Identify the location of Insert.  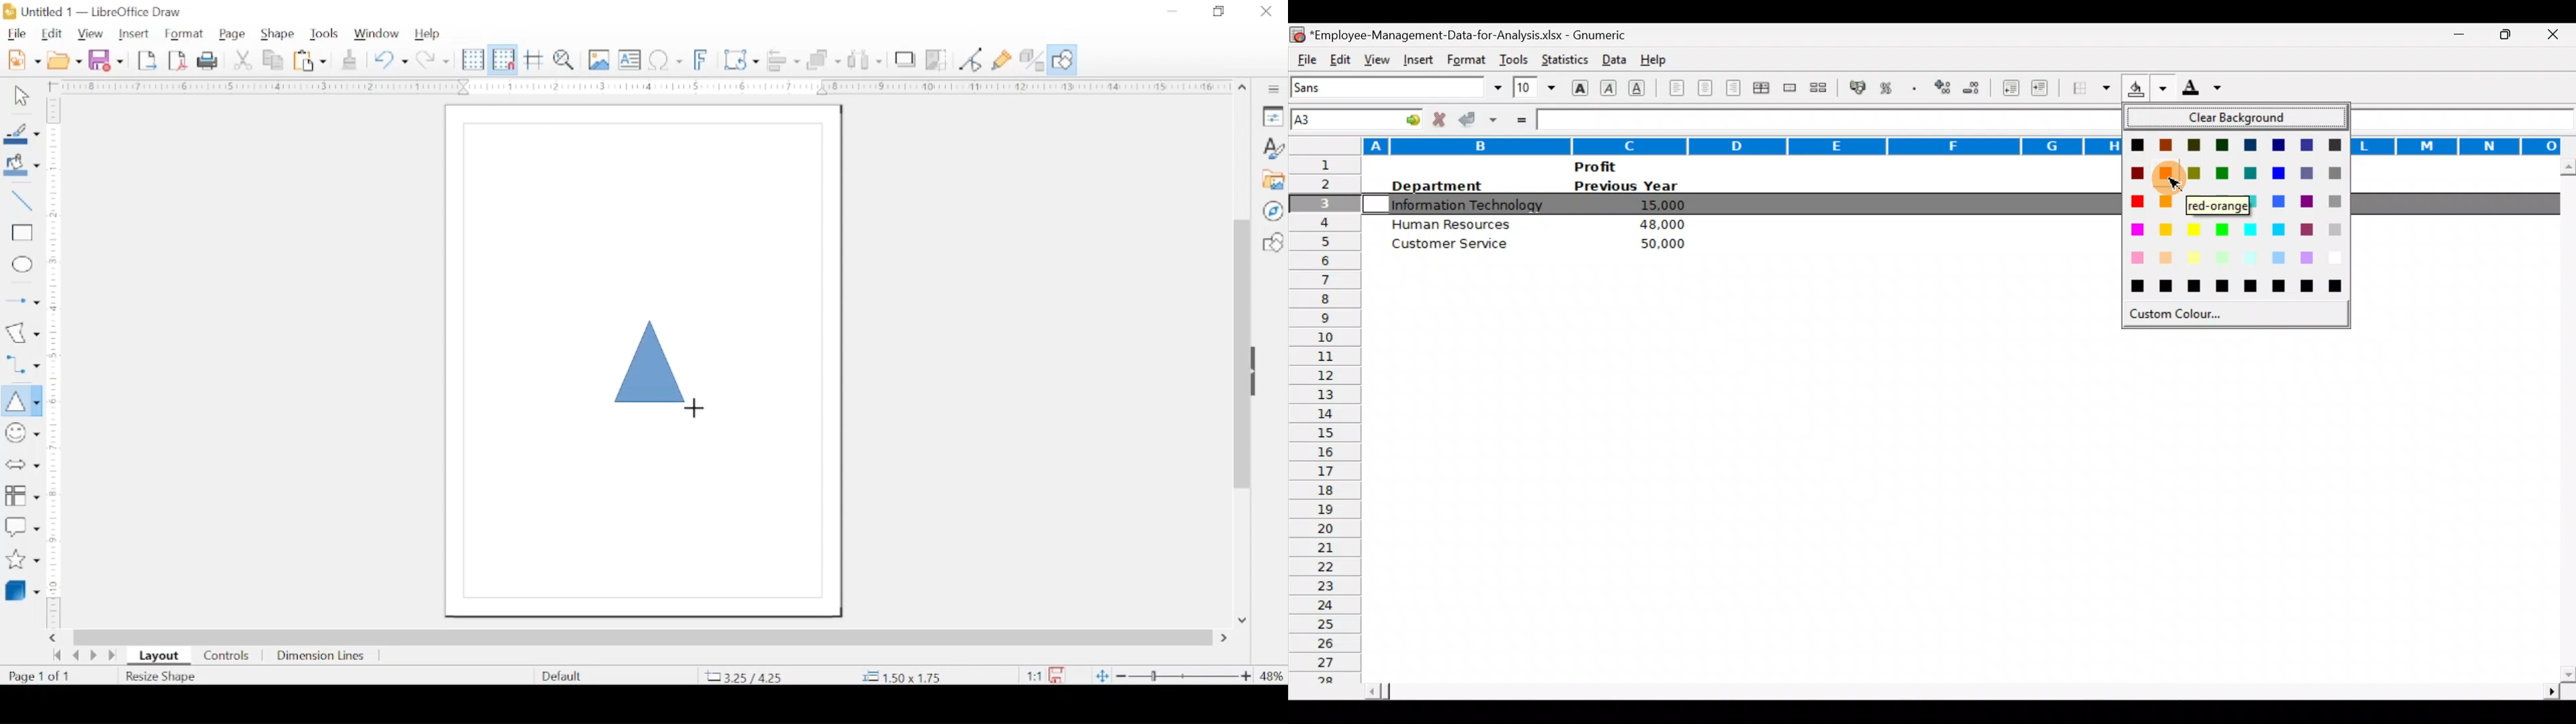
(1416, 58).